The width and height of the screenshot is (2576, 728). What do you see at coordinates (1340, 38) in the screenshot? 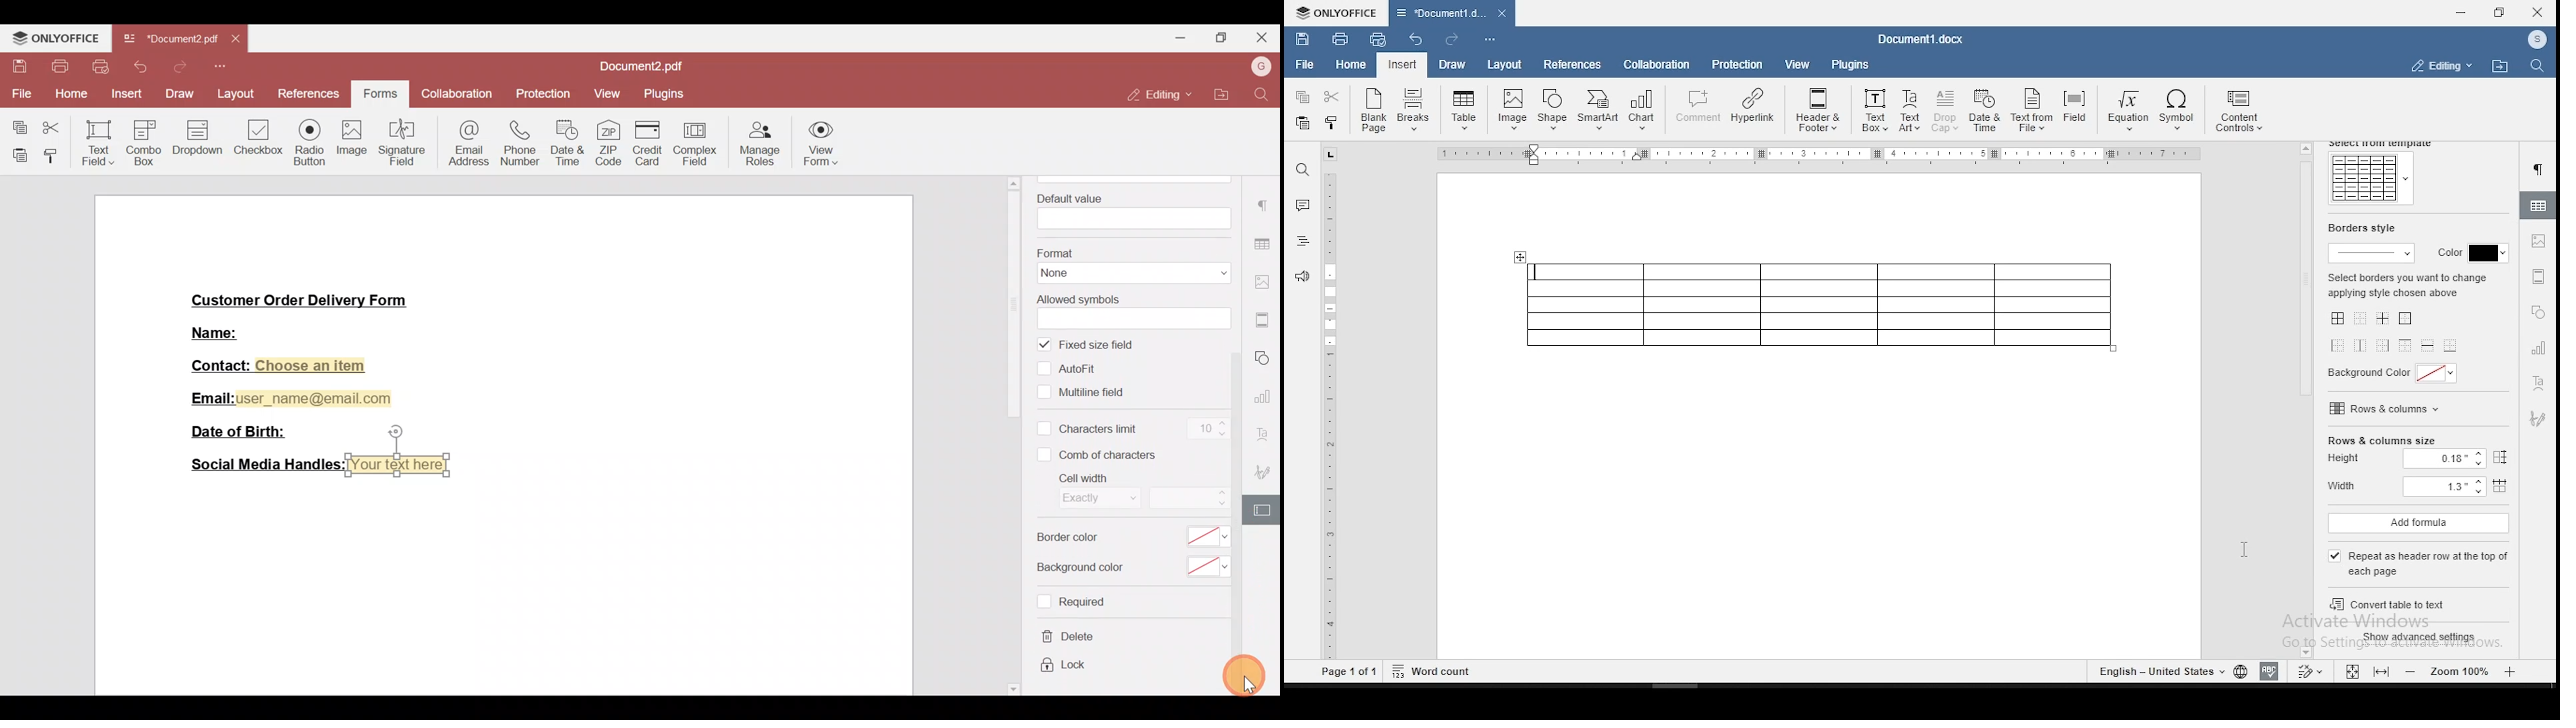
I see `print file` at bounding box center [1340, 38].